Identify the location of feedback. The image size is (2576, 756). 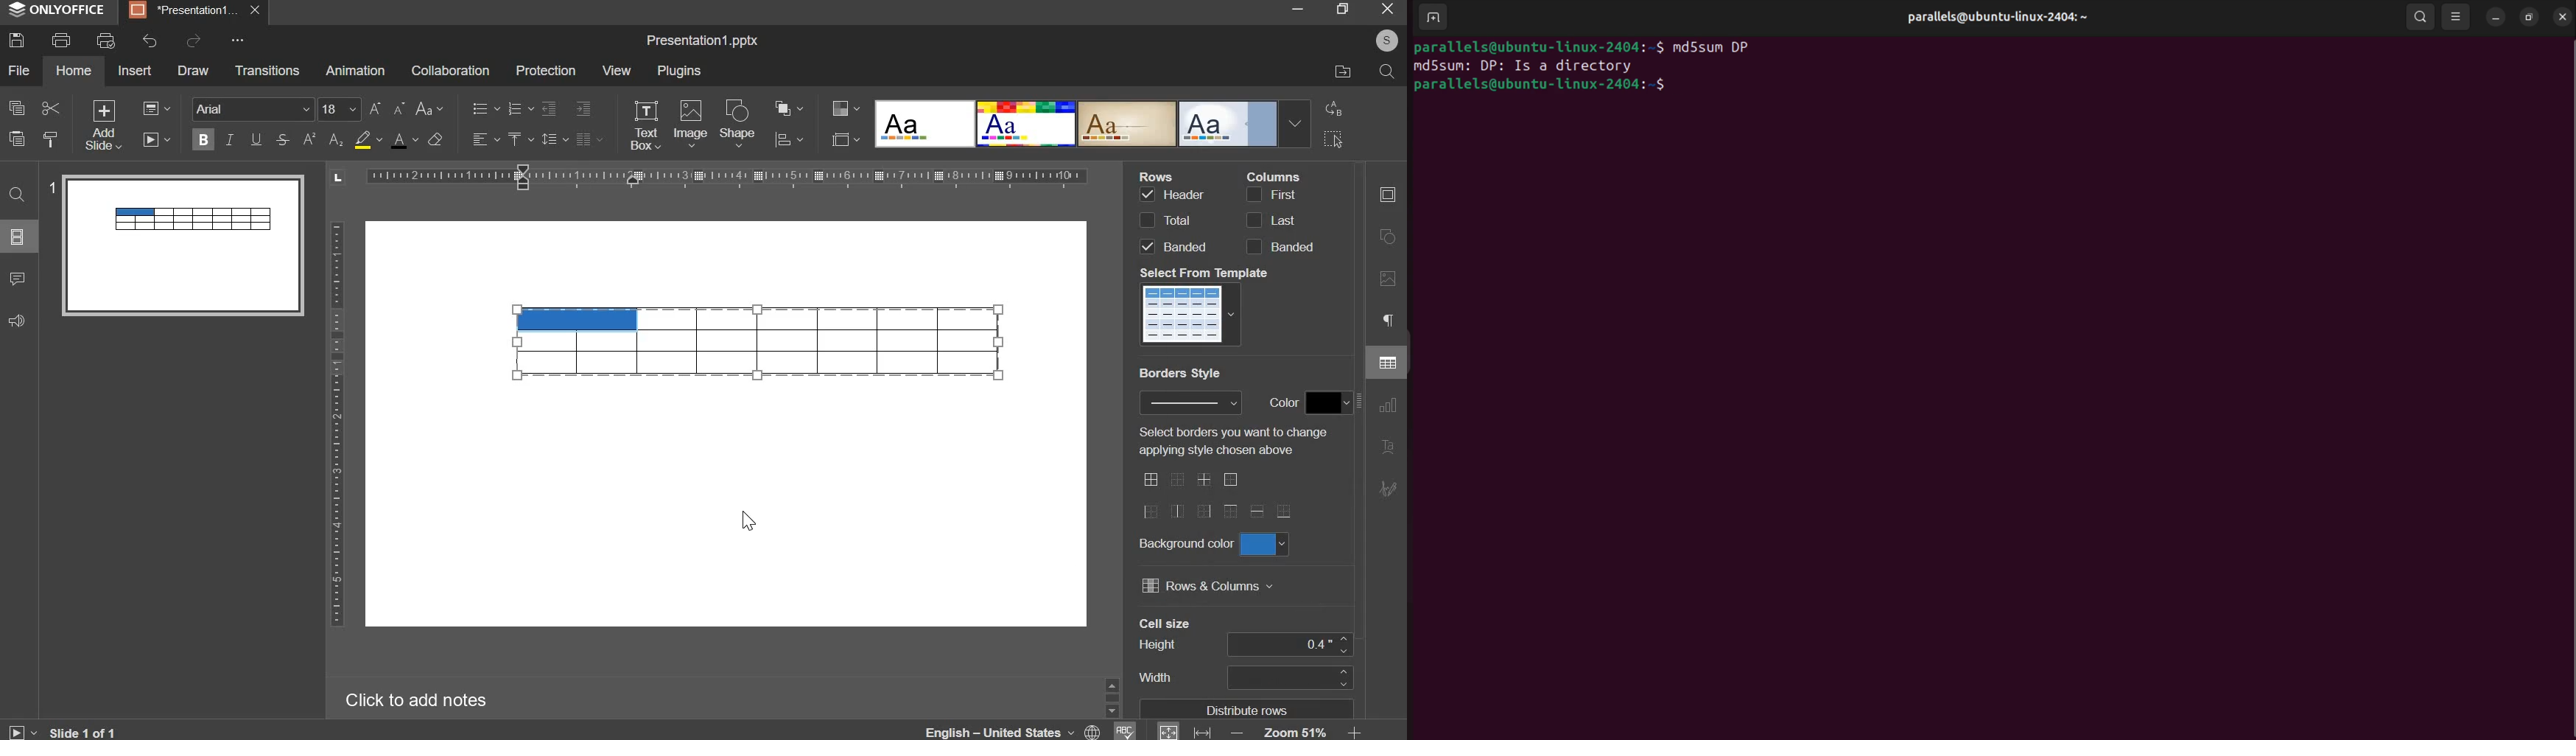
(15, 321).